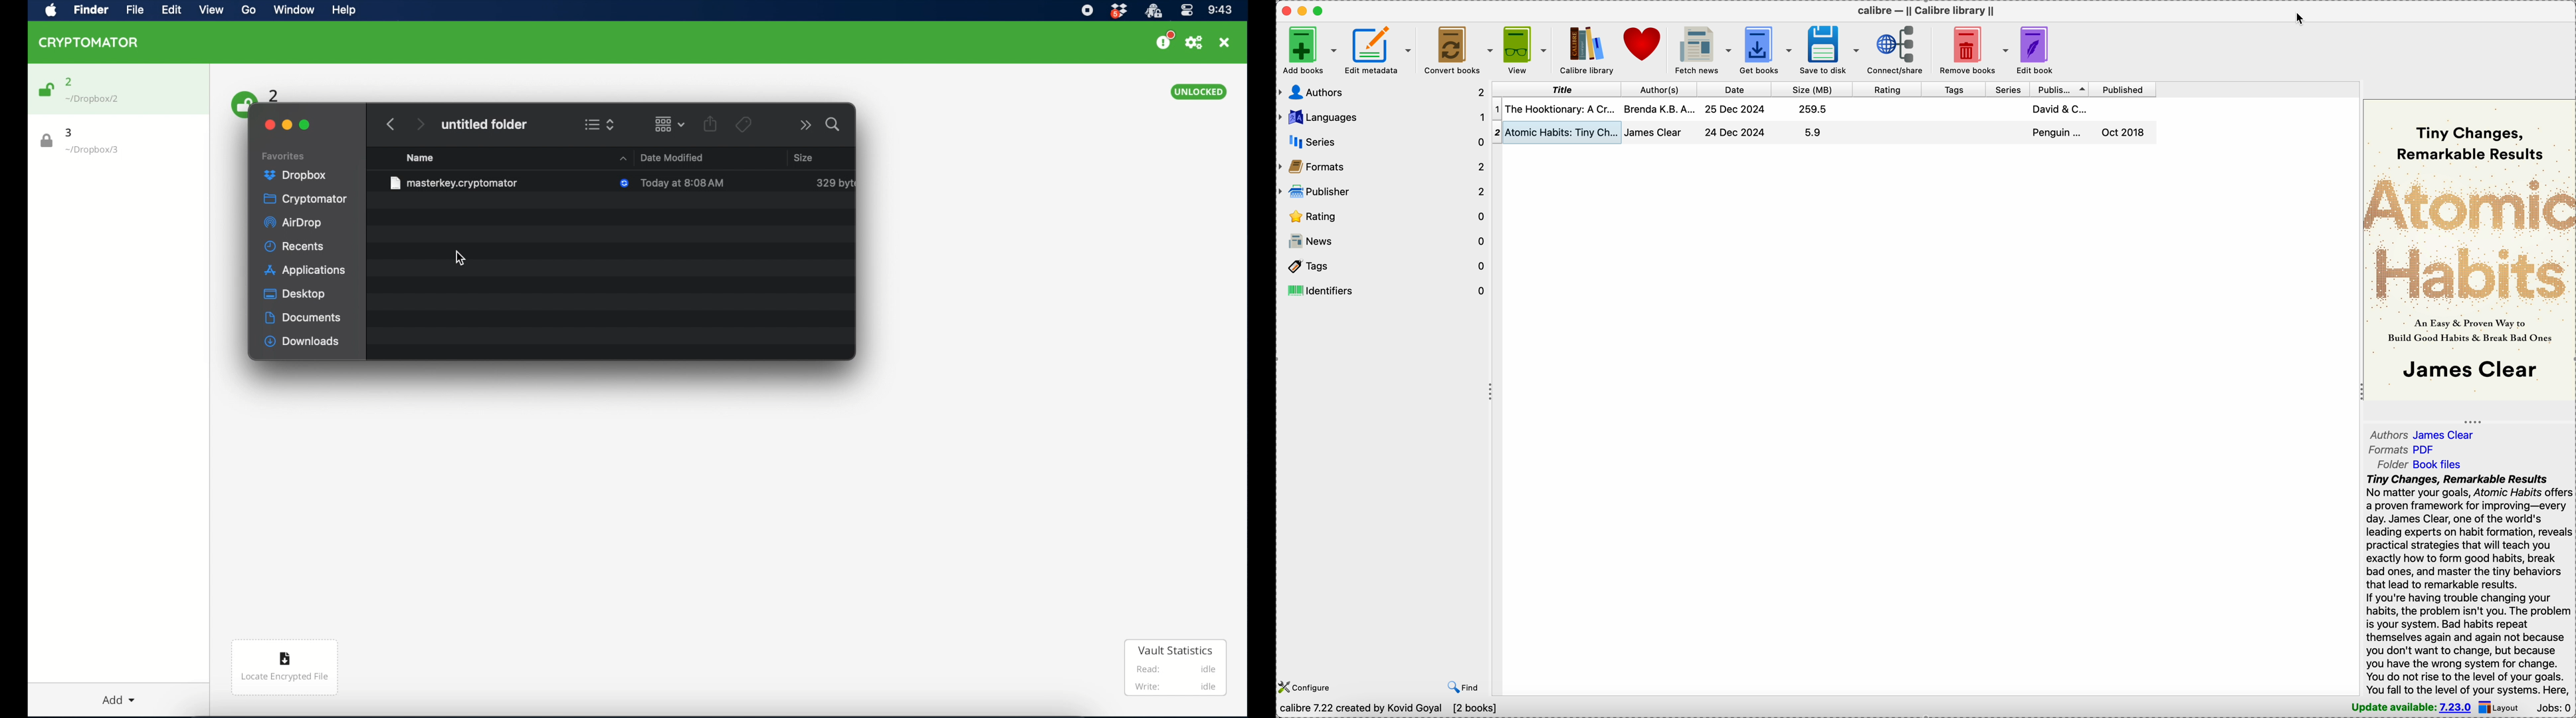 The image size is (2576, 728). What do you see at coordinates (806, 125) in the screenshot?
I see `more options` at bounding box center [806, 125].